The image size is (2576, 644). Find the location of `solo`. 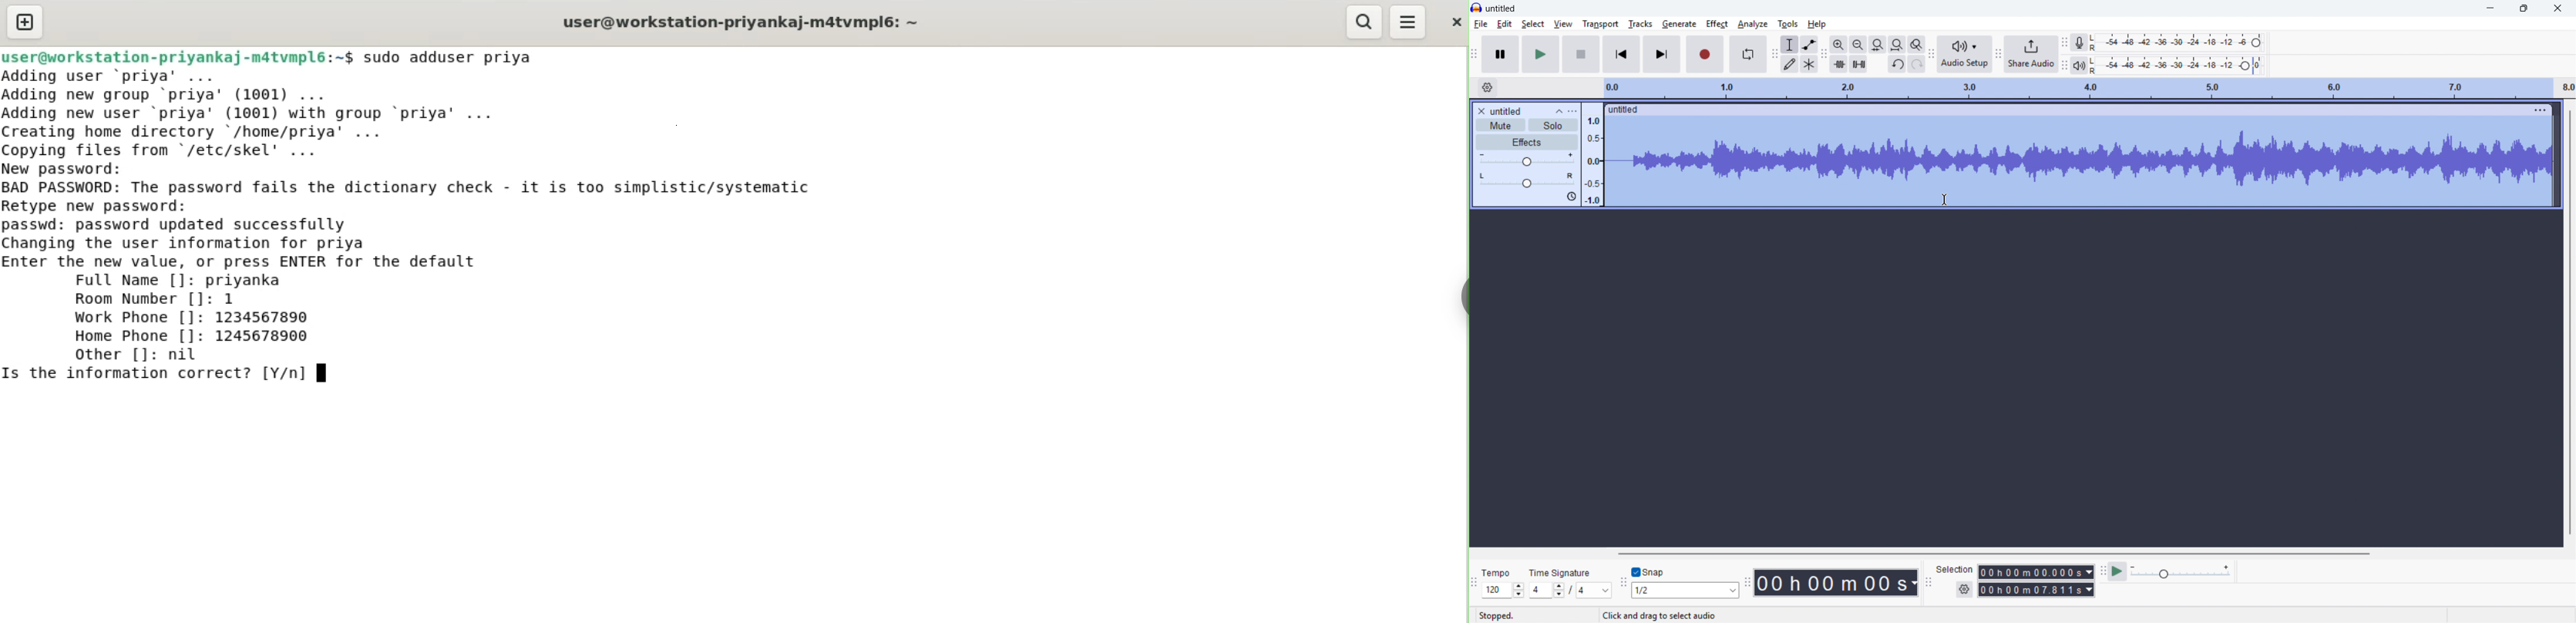

solo is located at coordinates (1553, 125).